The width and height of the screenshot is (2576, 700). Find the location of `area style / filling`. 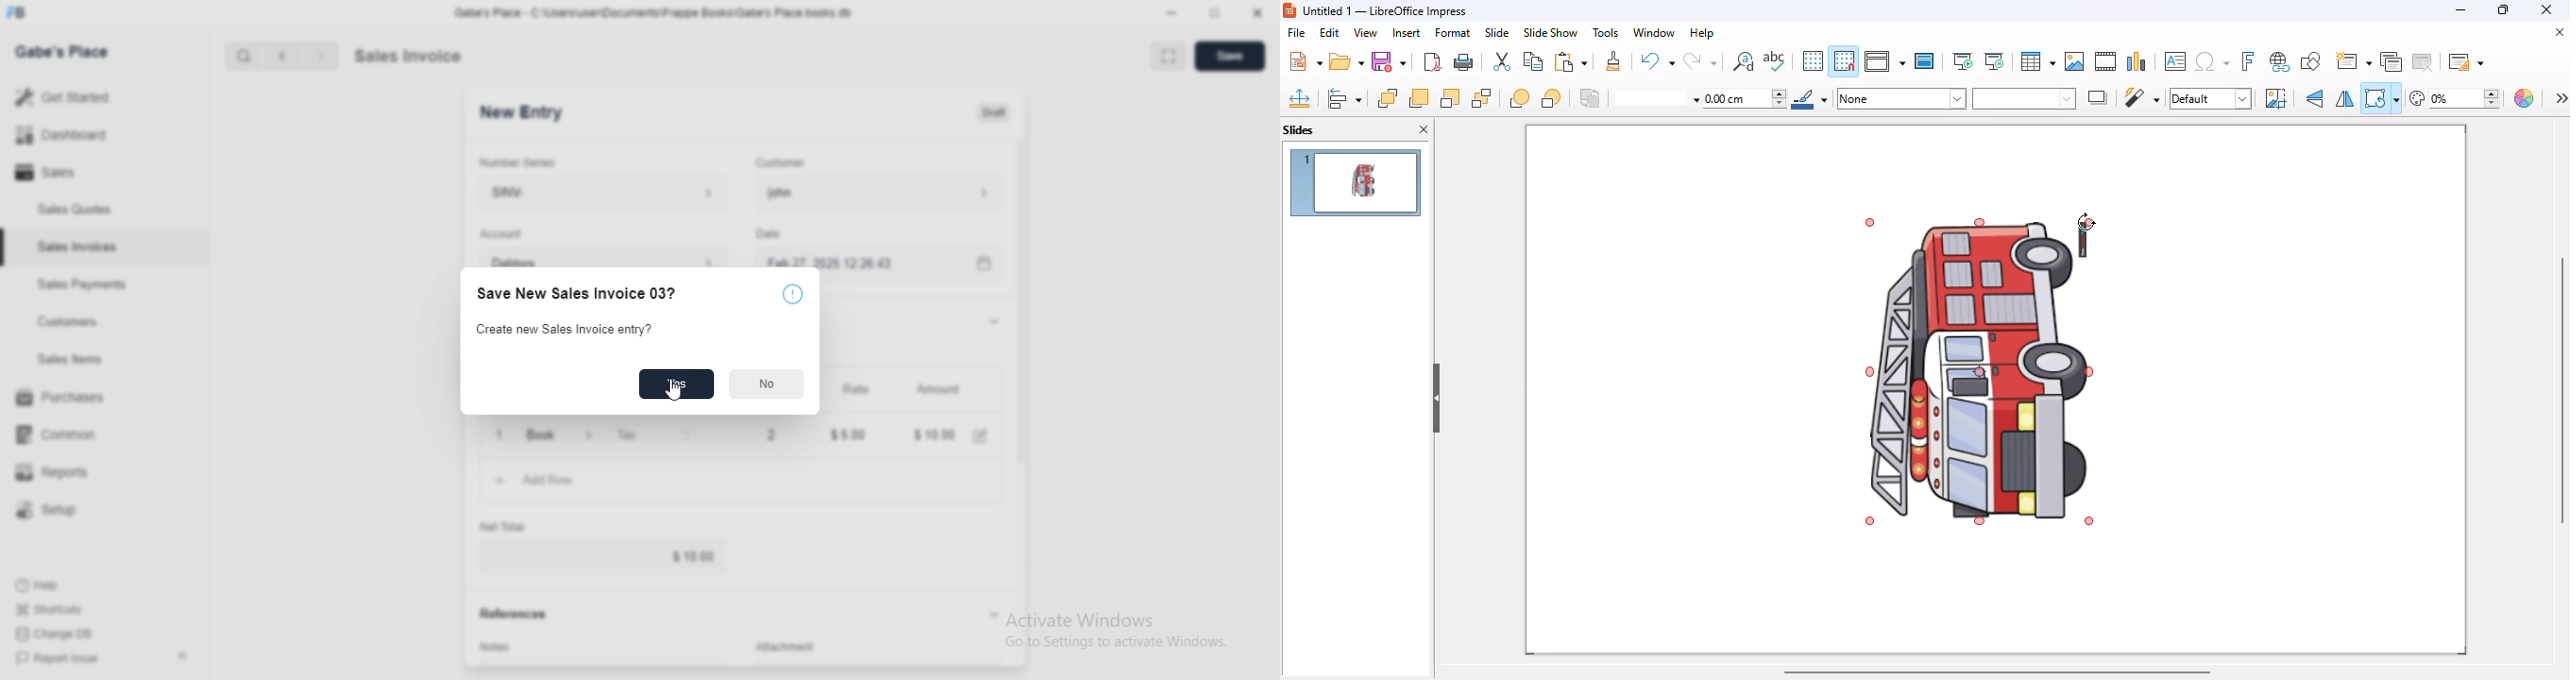

area style / filling is located at coordinates (2024, 98).